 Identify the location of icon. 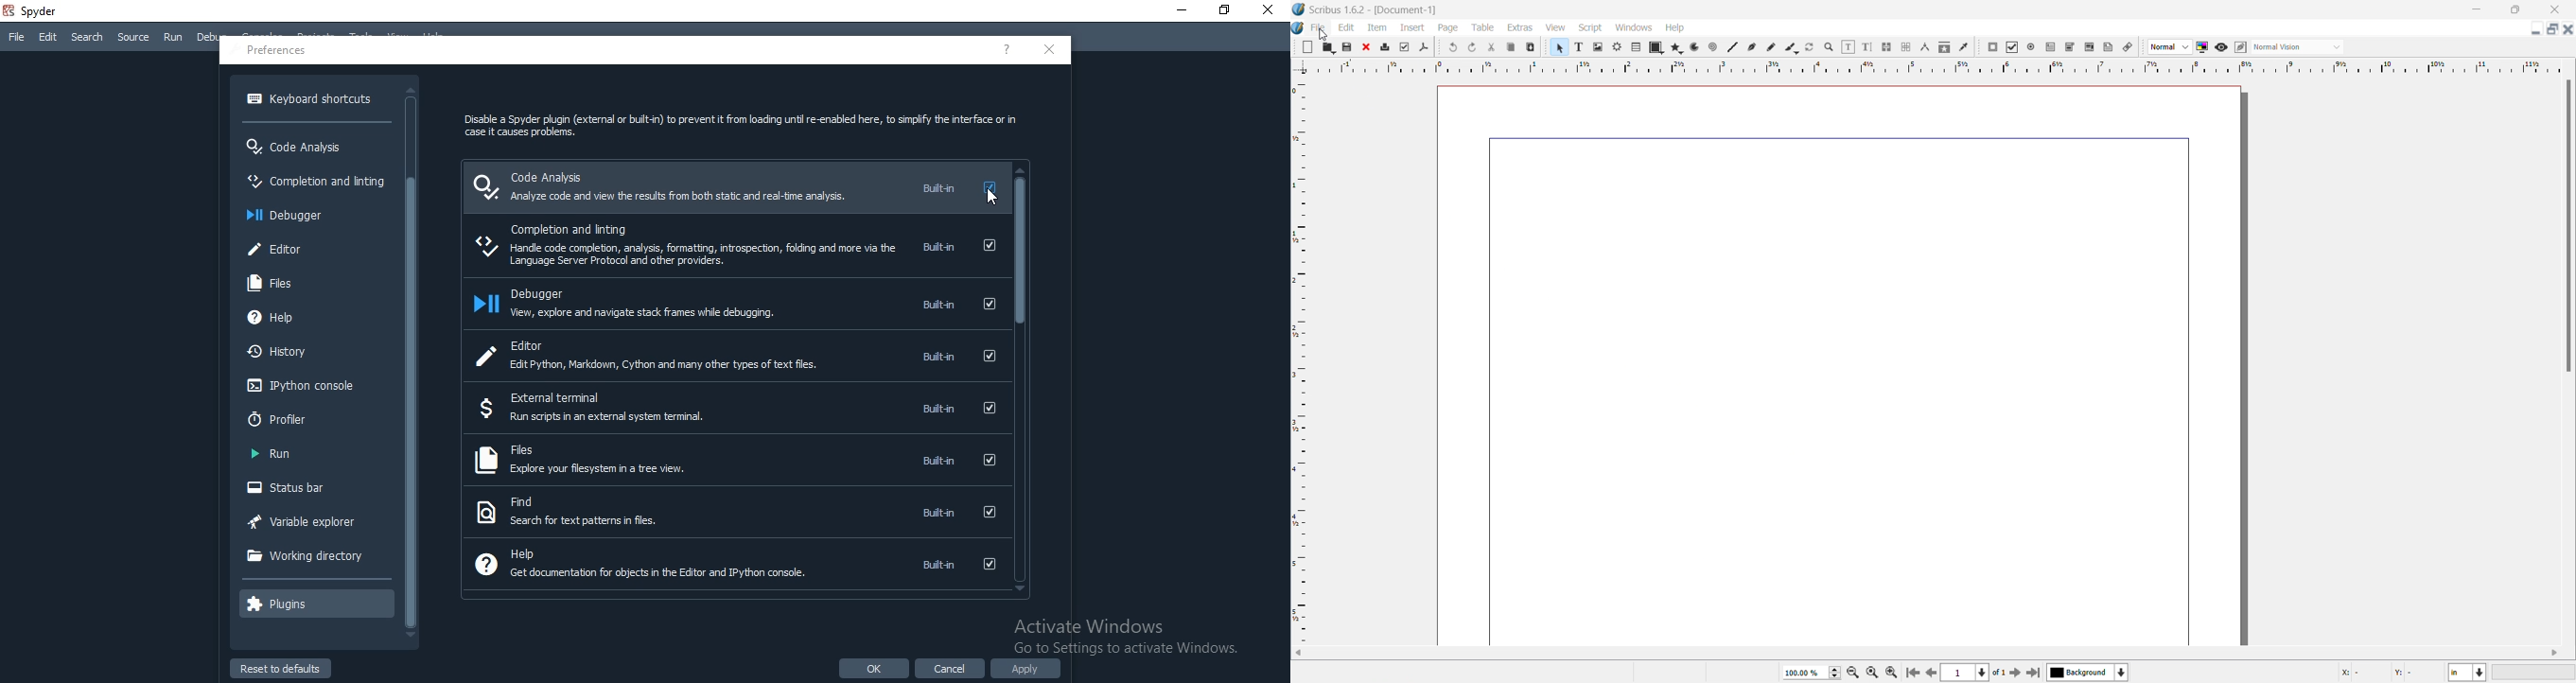
(1924, 48).